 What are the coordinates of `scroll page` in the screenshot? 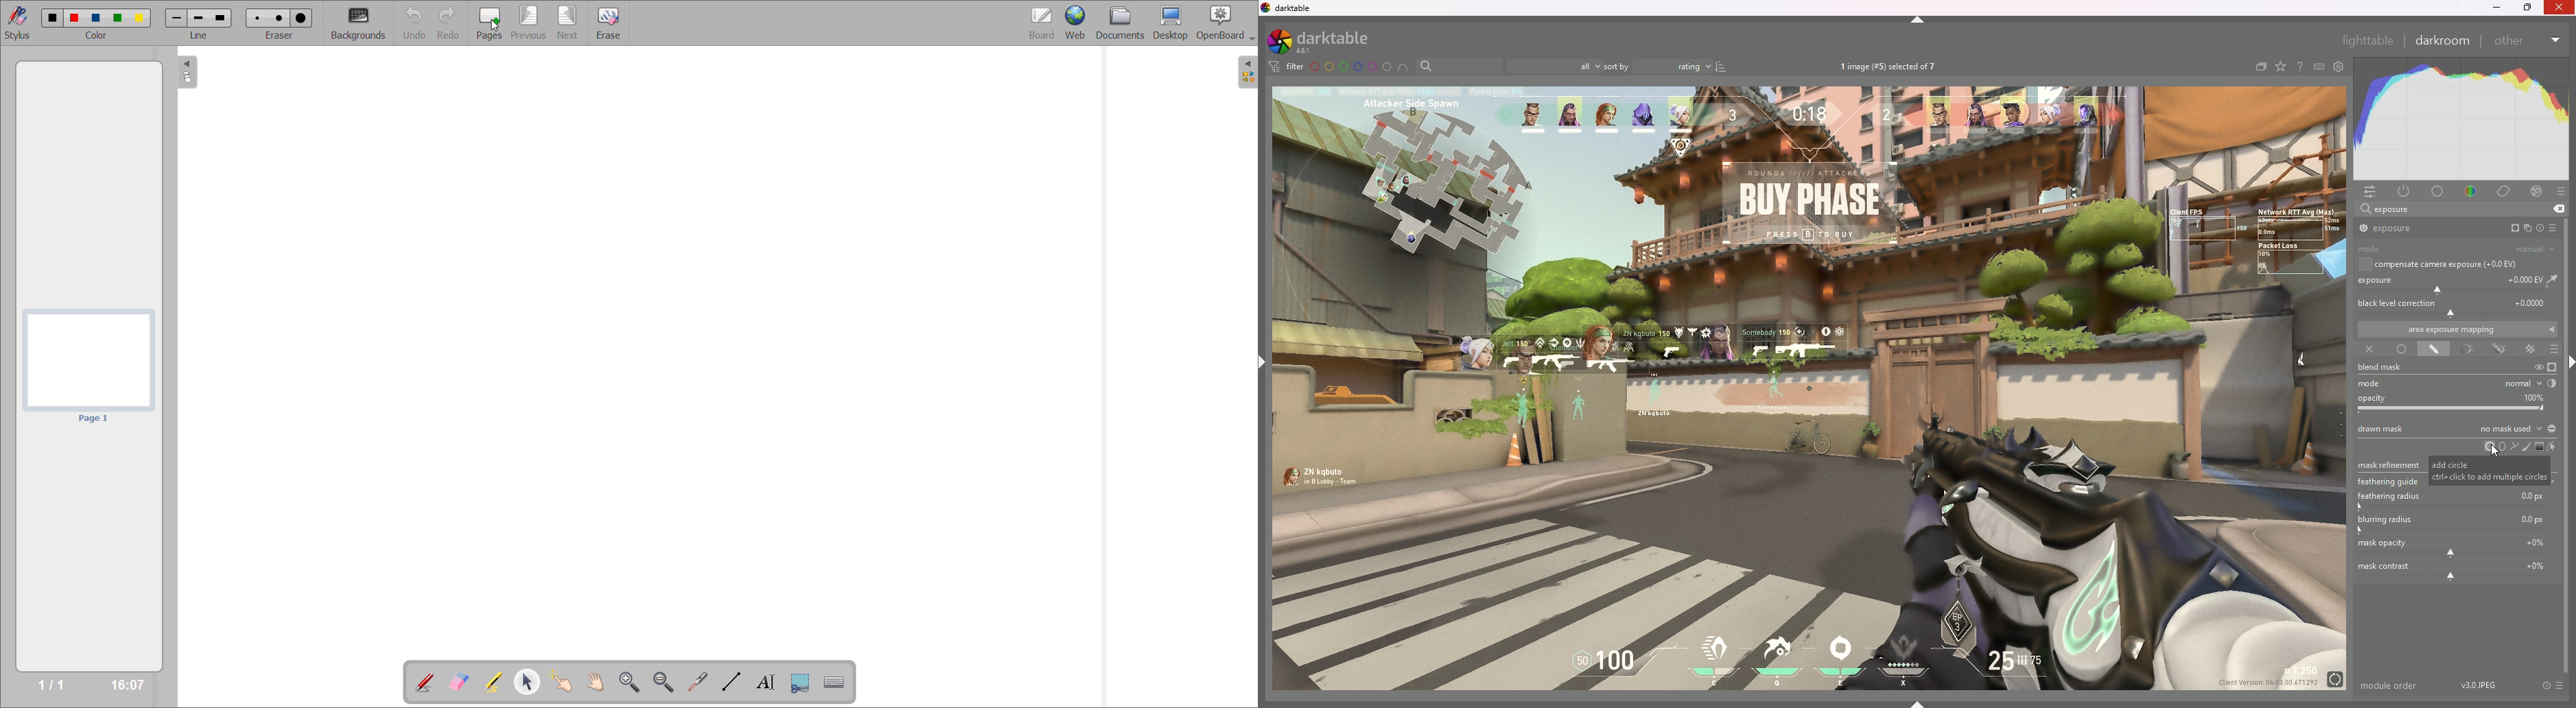 It's located at (596, 681).